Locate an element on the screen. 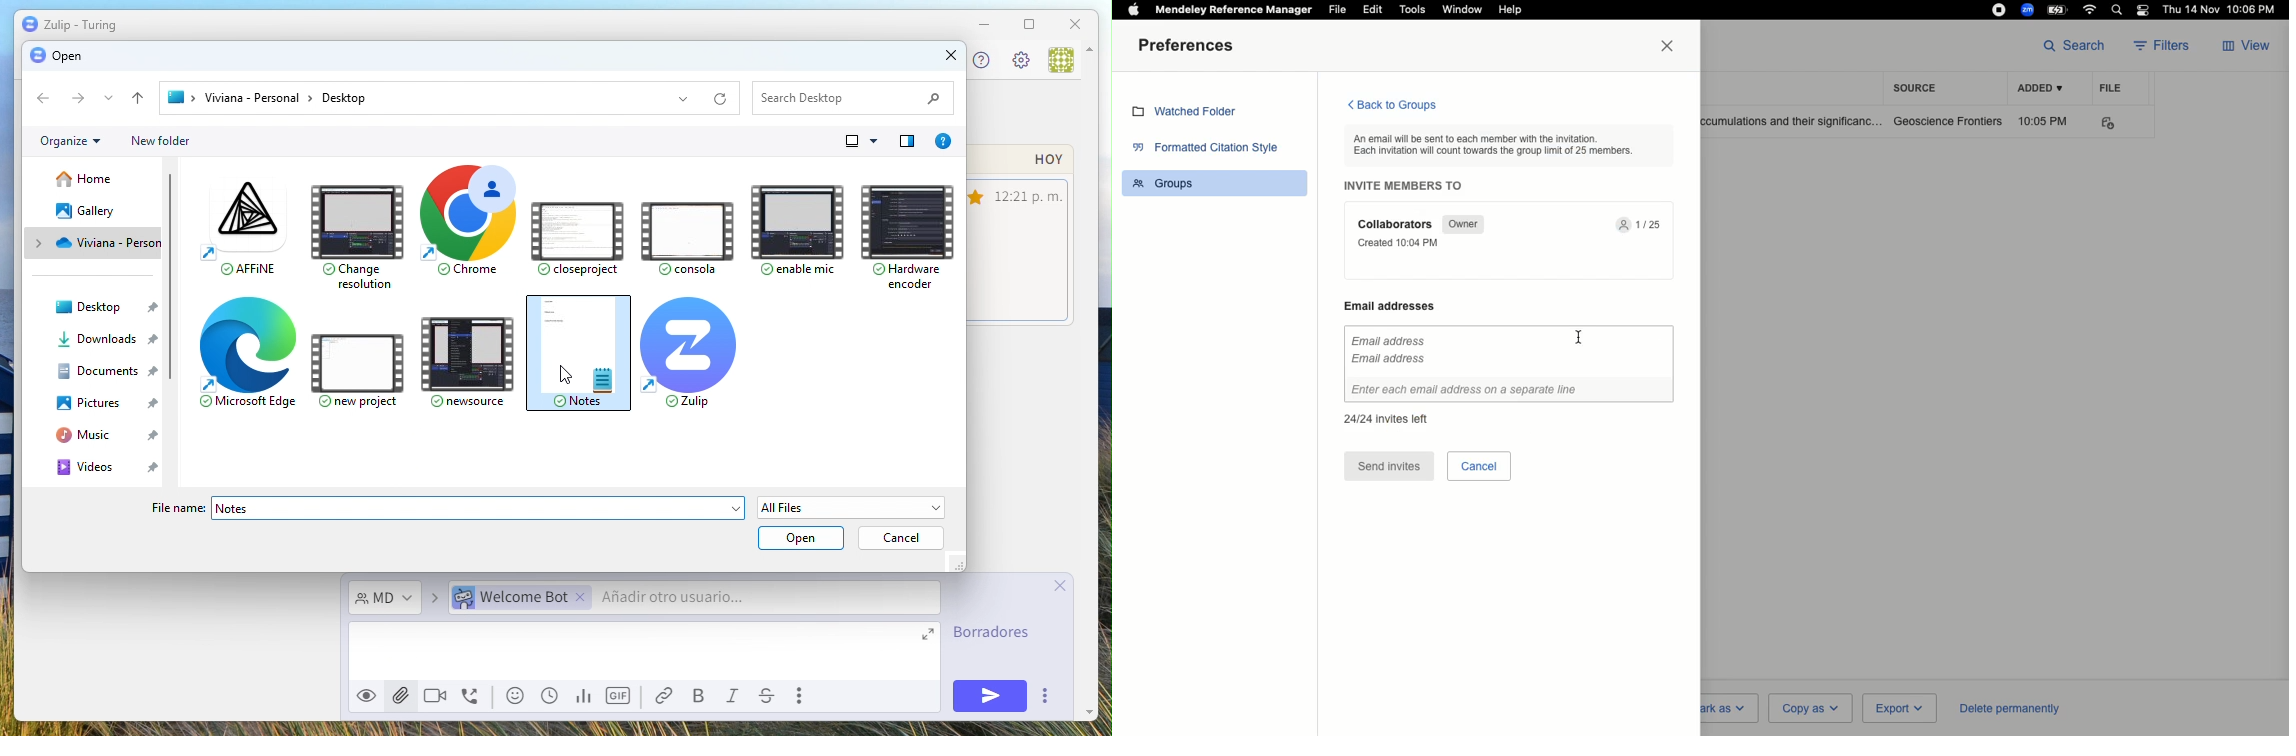 This screenshot has width=2296, height=756. Filters is located at coordinates (2167, 47).